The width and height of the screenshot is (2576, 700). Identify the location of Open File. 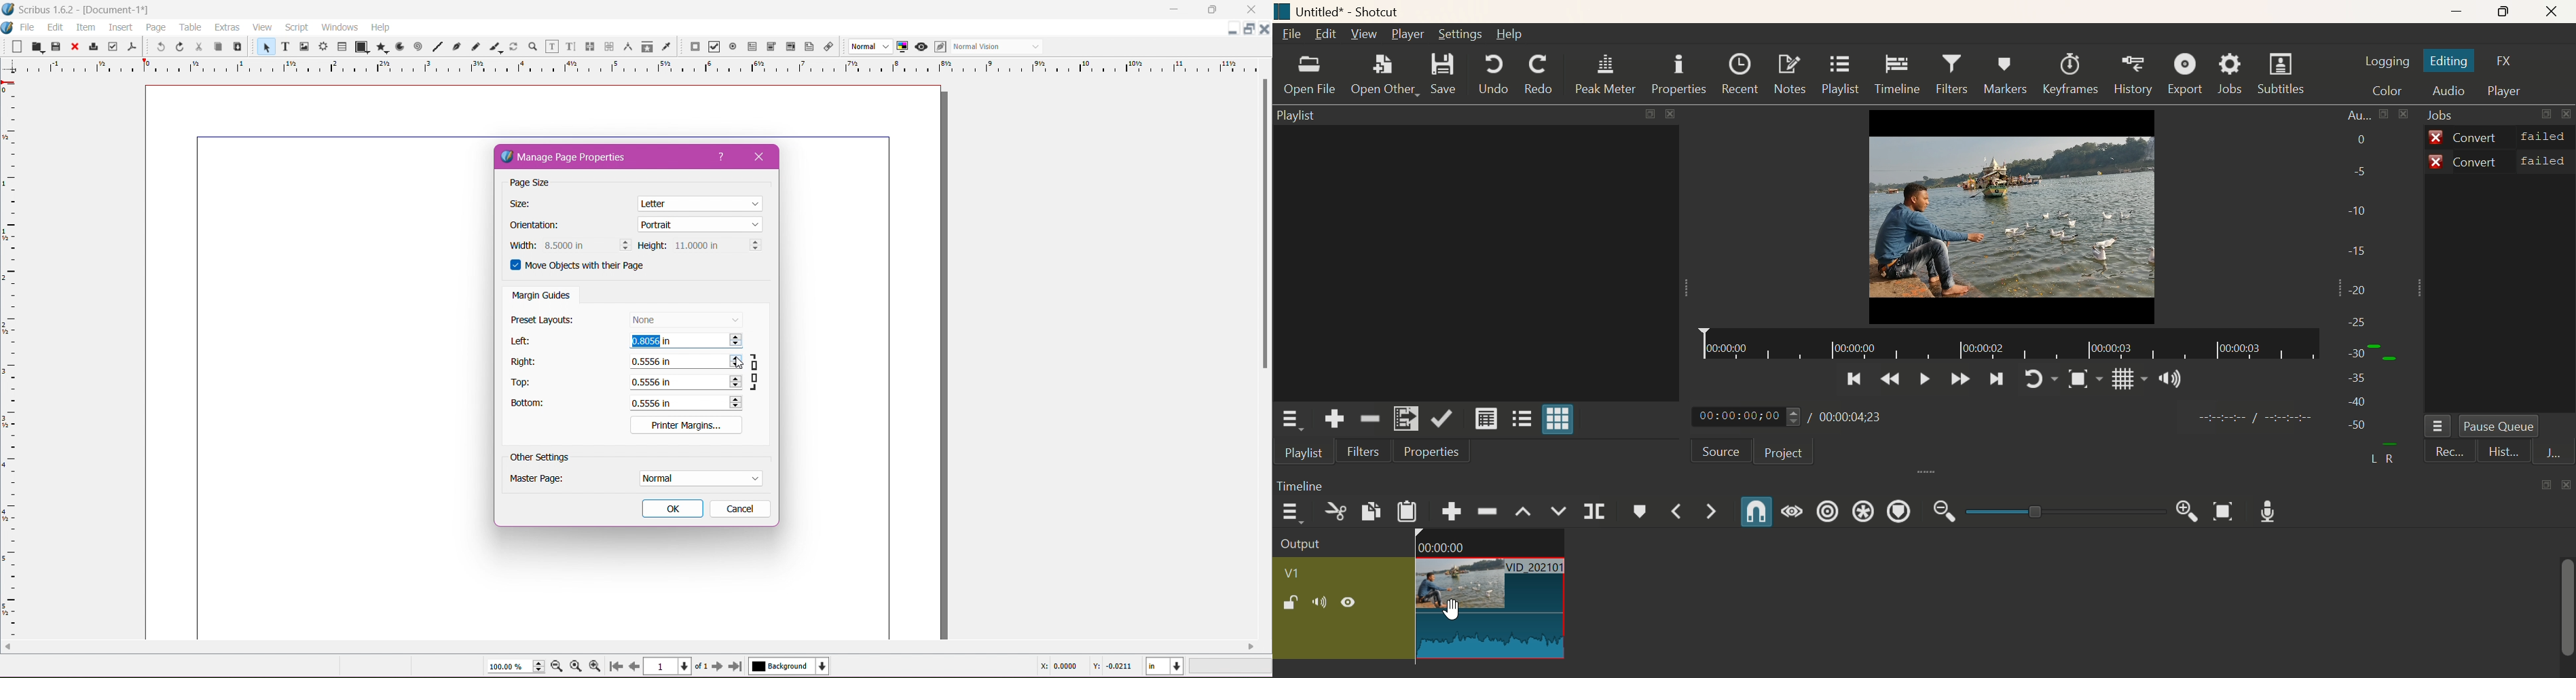
(1308, 78).